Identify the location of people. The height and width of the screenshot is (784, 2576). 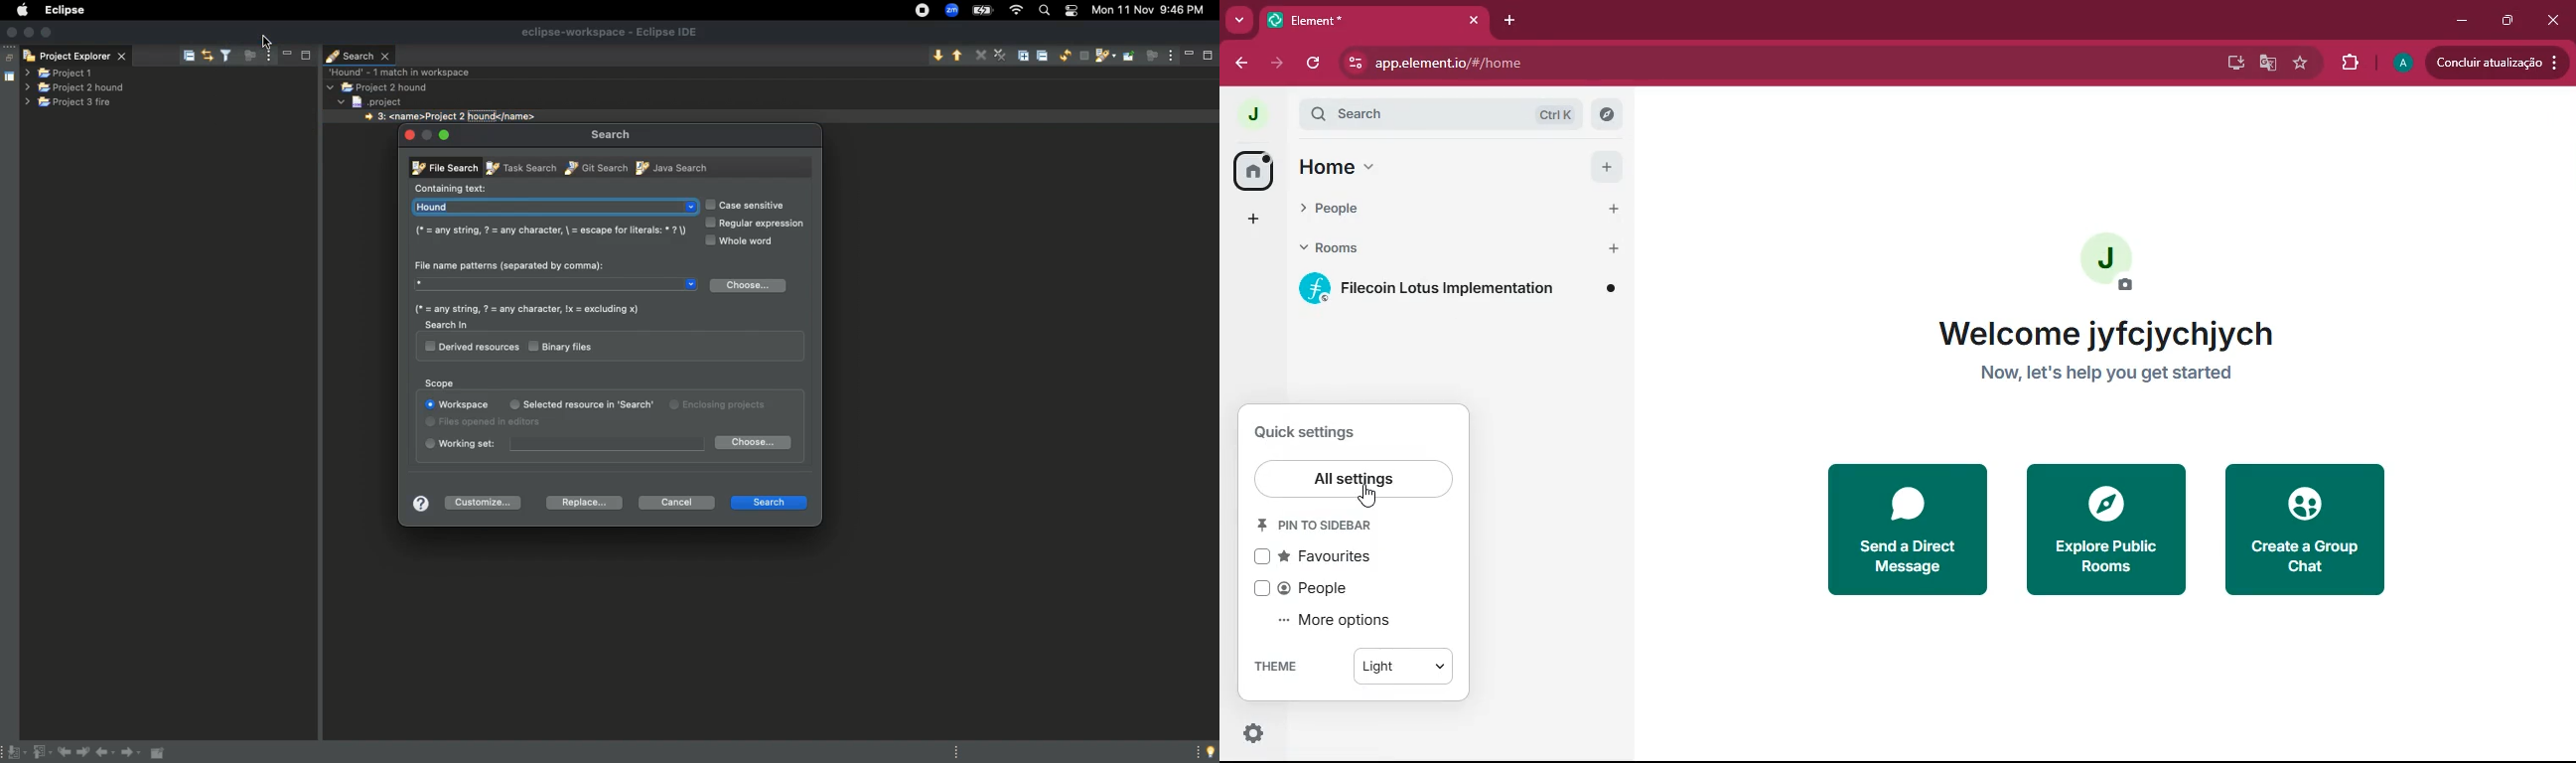
(1357, 205).